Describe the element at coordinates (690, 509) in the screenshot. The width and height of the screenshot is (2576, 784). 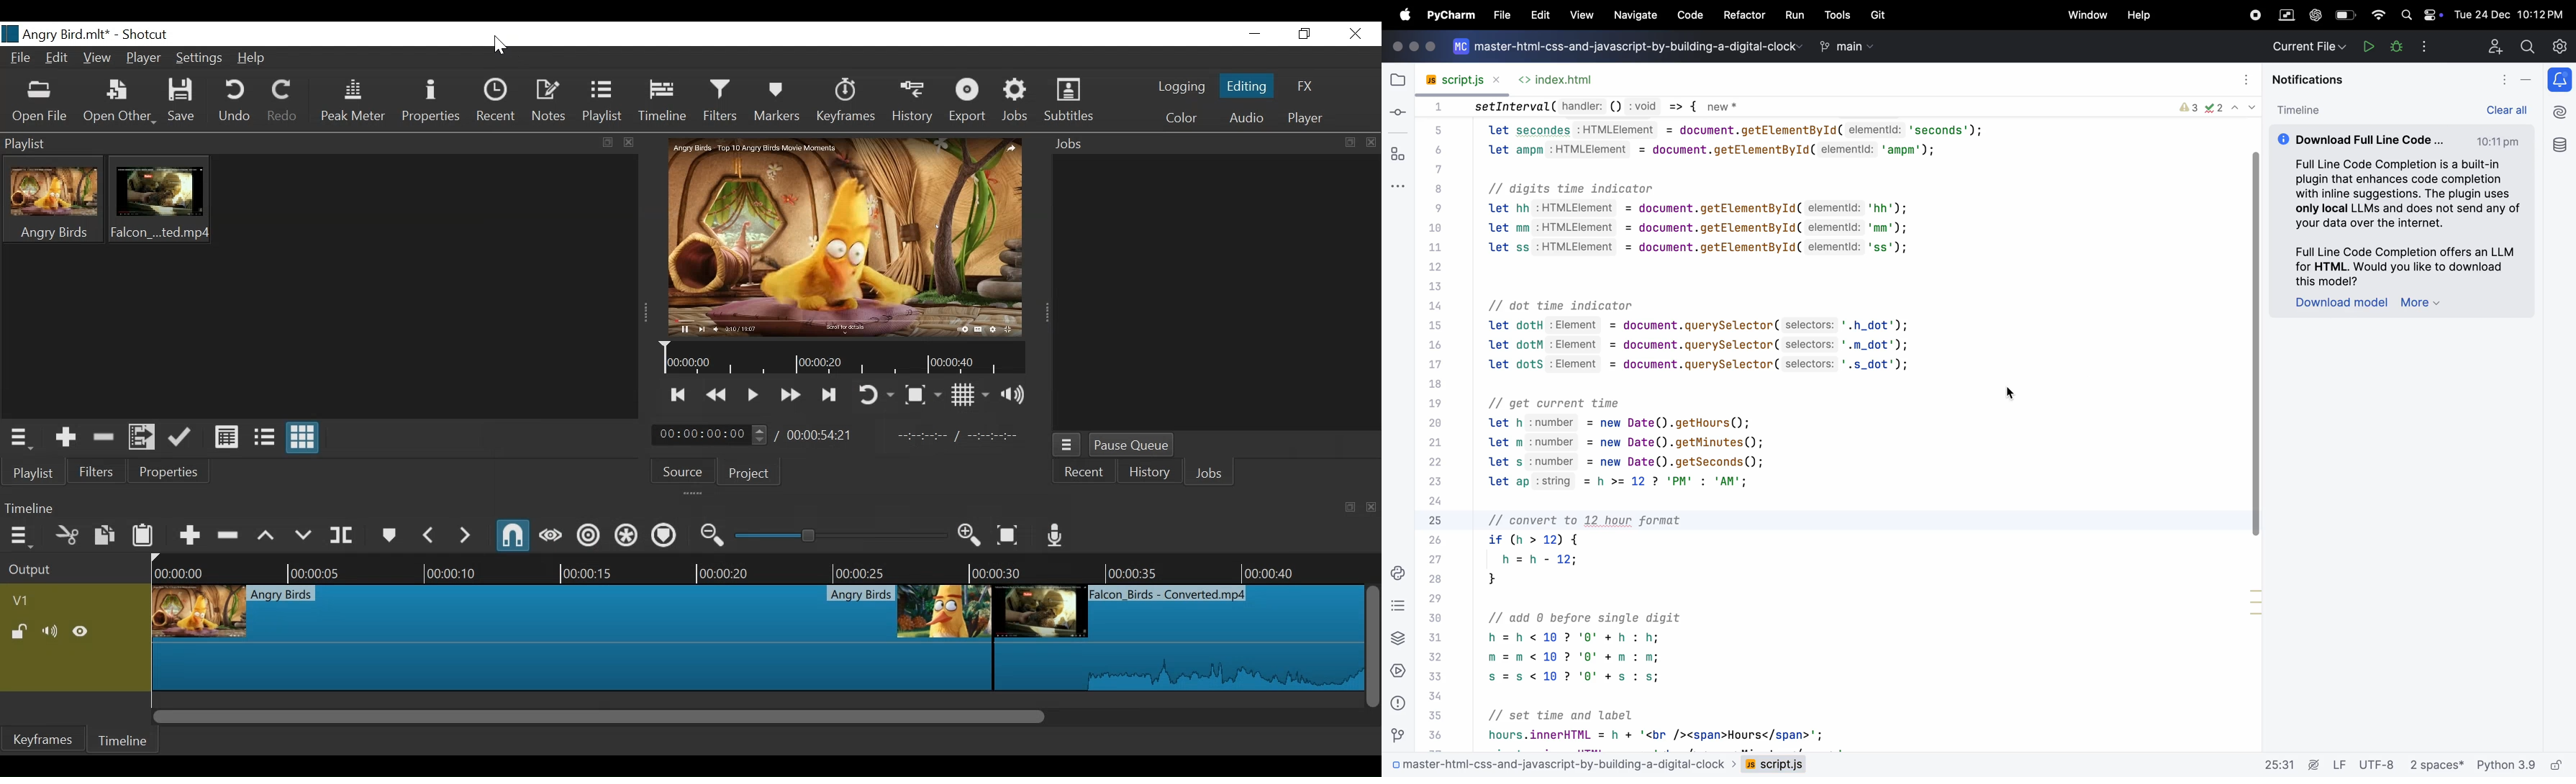
I see `Timeline Panel` at that location.